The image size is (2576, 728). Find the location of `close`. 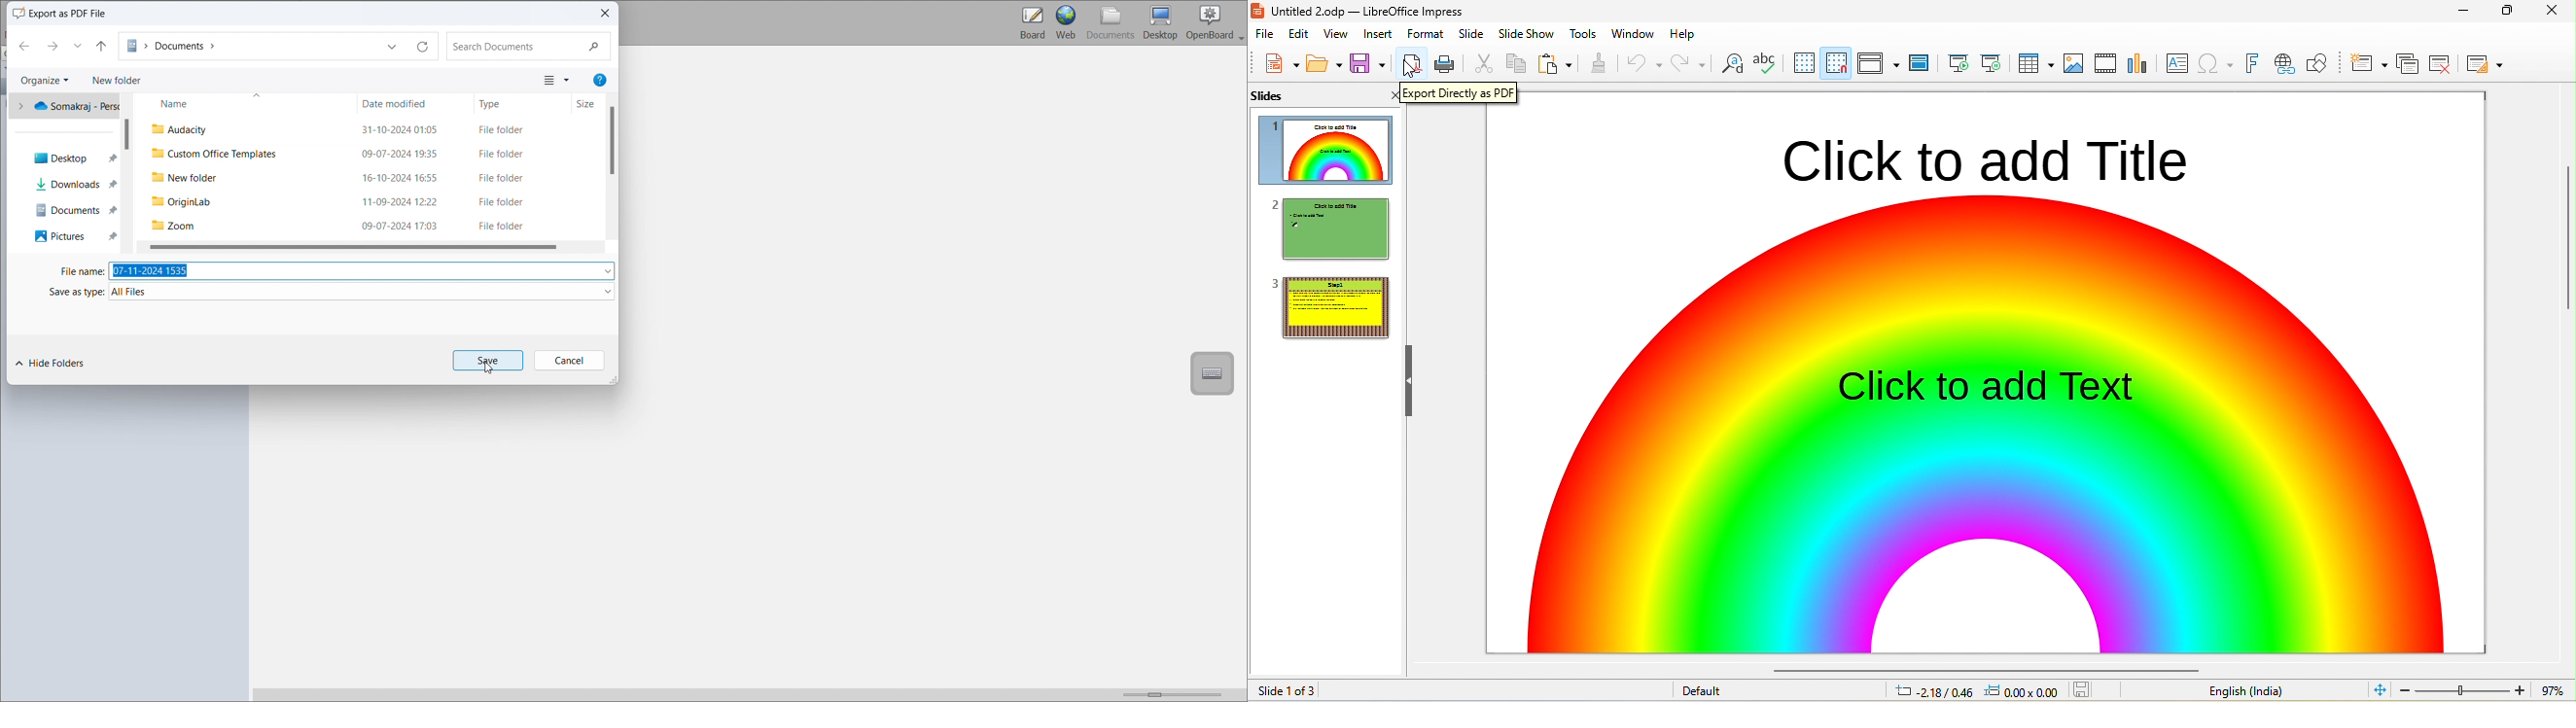

close is located at coordinates (605, 14).